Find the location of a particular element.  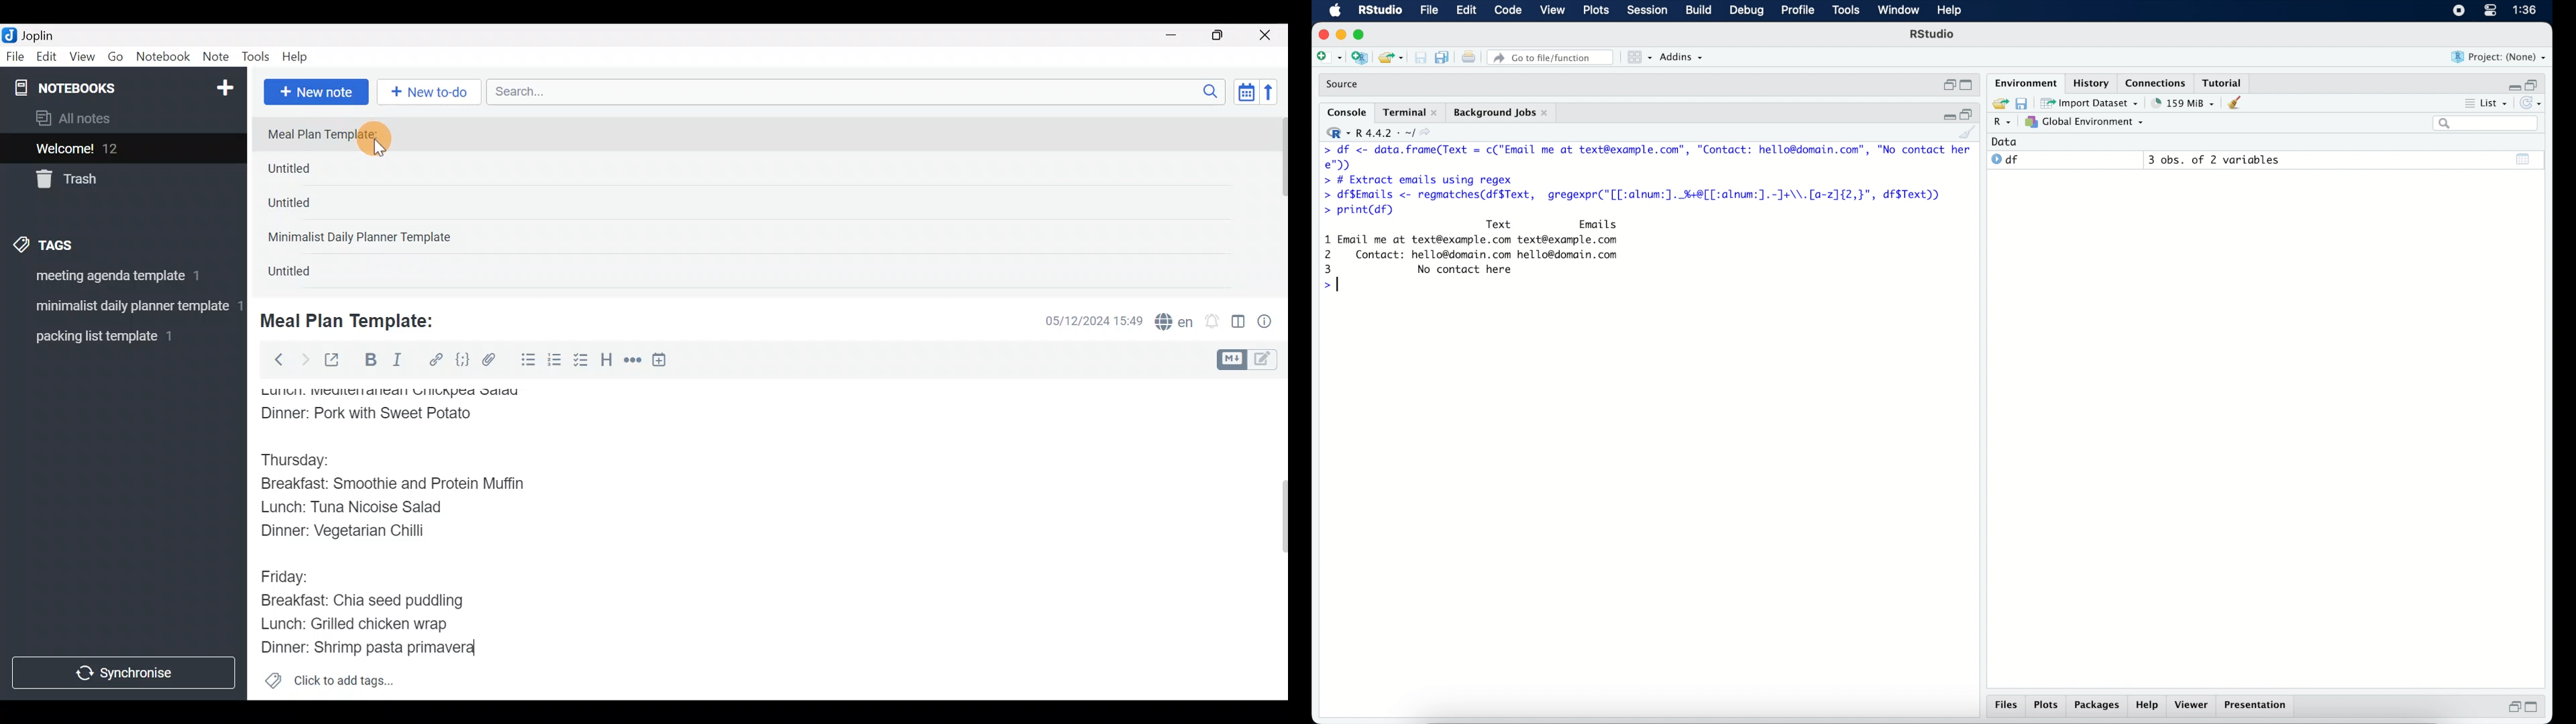

minimize is located at coordinates (2514, 84).